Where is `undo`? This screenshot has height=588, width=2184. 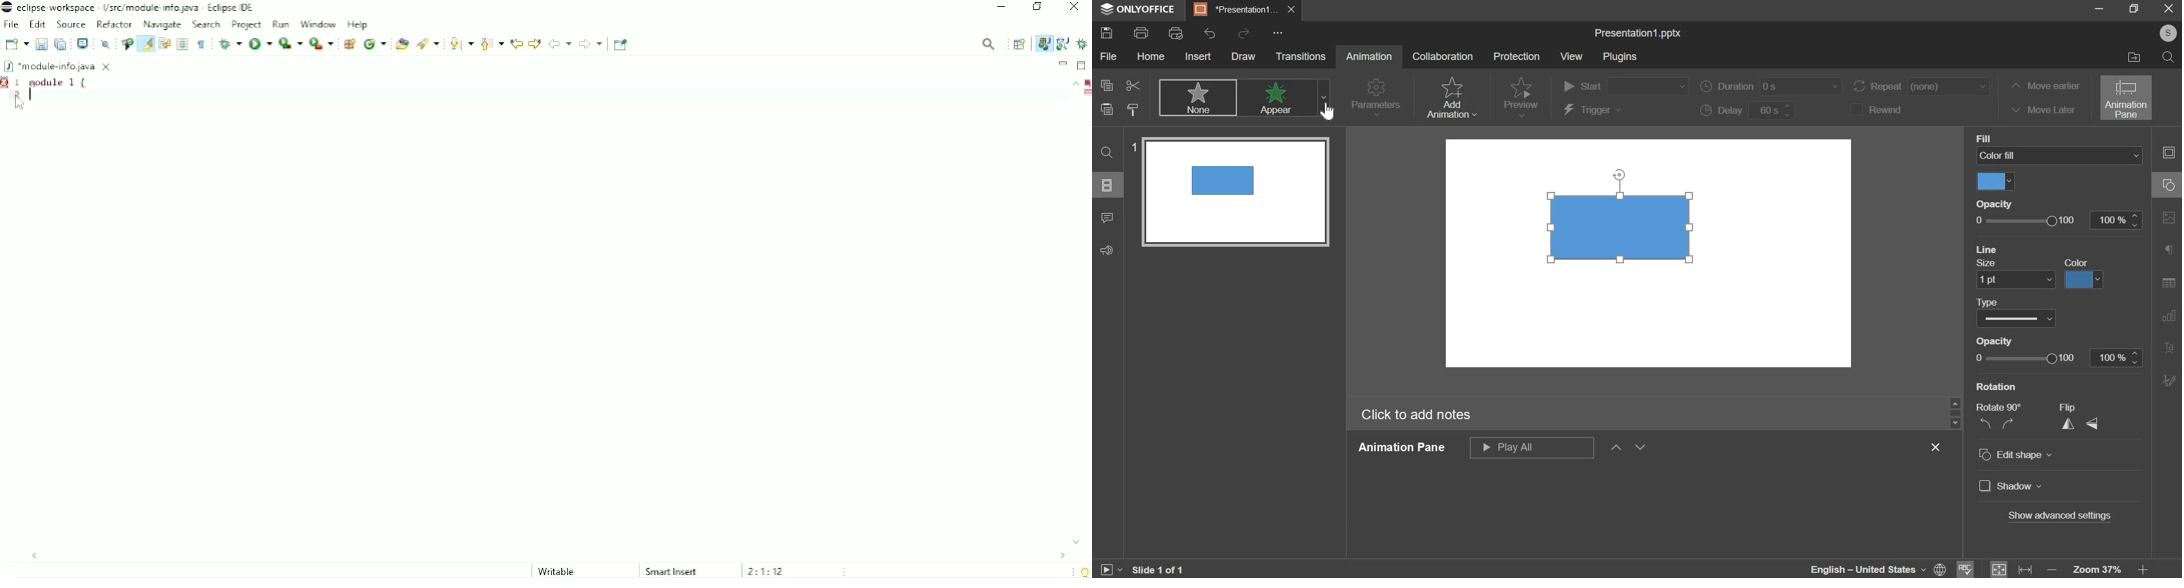 undo is located at coordinates (1211, 34).